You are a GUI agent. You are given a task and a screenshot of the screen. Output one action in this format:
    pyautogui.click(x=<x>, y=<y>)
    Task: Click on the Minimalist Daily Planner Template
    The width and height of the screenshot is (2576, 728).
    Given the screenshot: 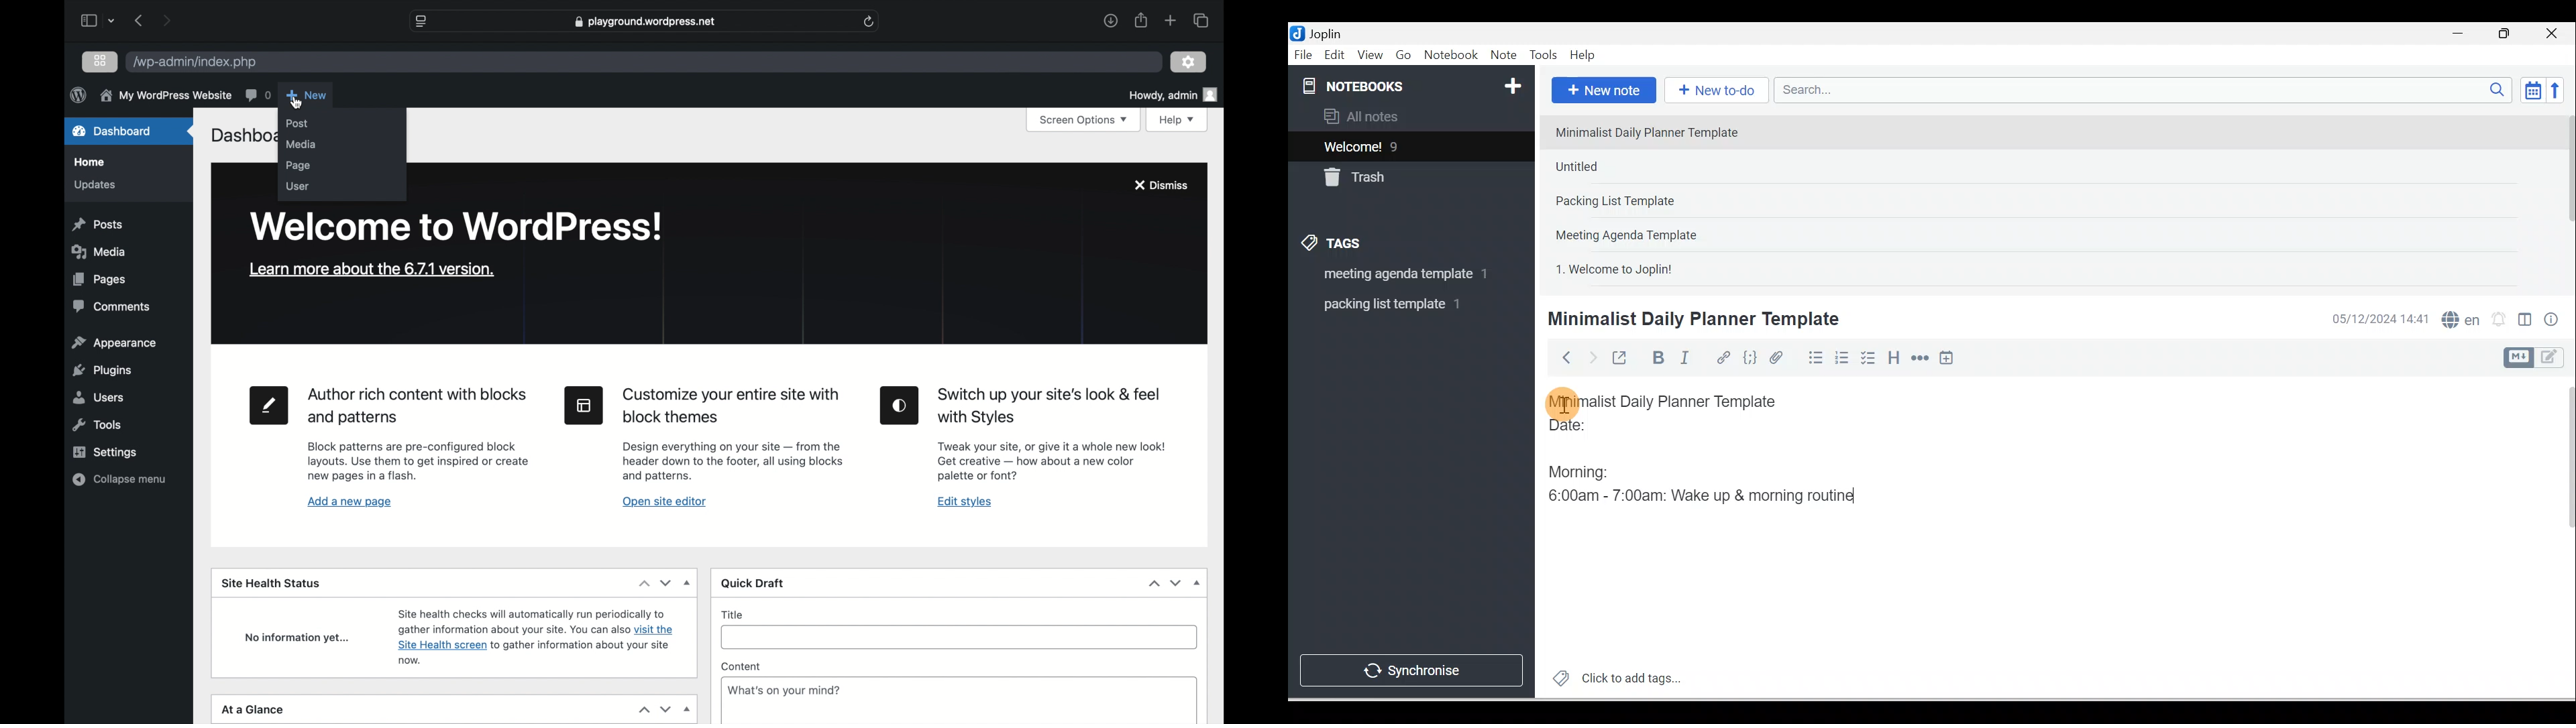 What is the action you would take?
    pyautogui.click(x=1691, y=319)
    